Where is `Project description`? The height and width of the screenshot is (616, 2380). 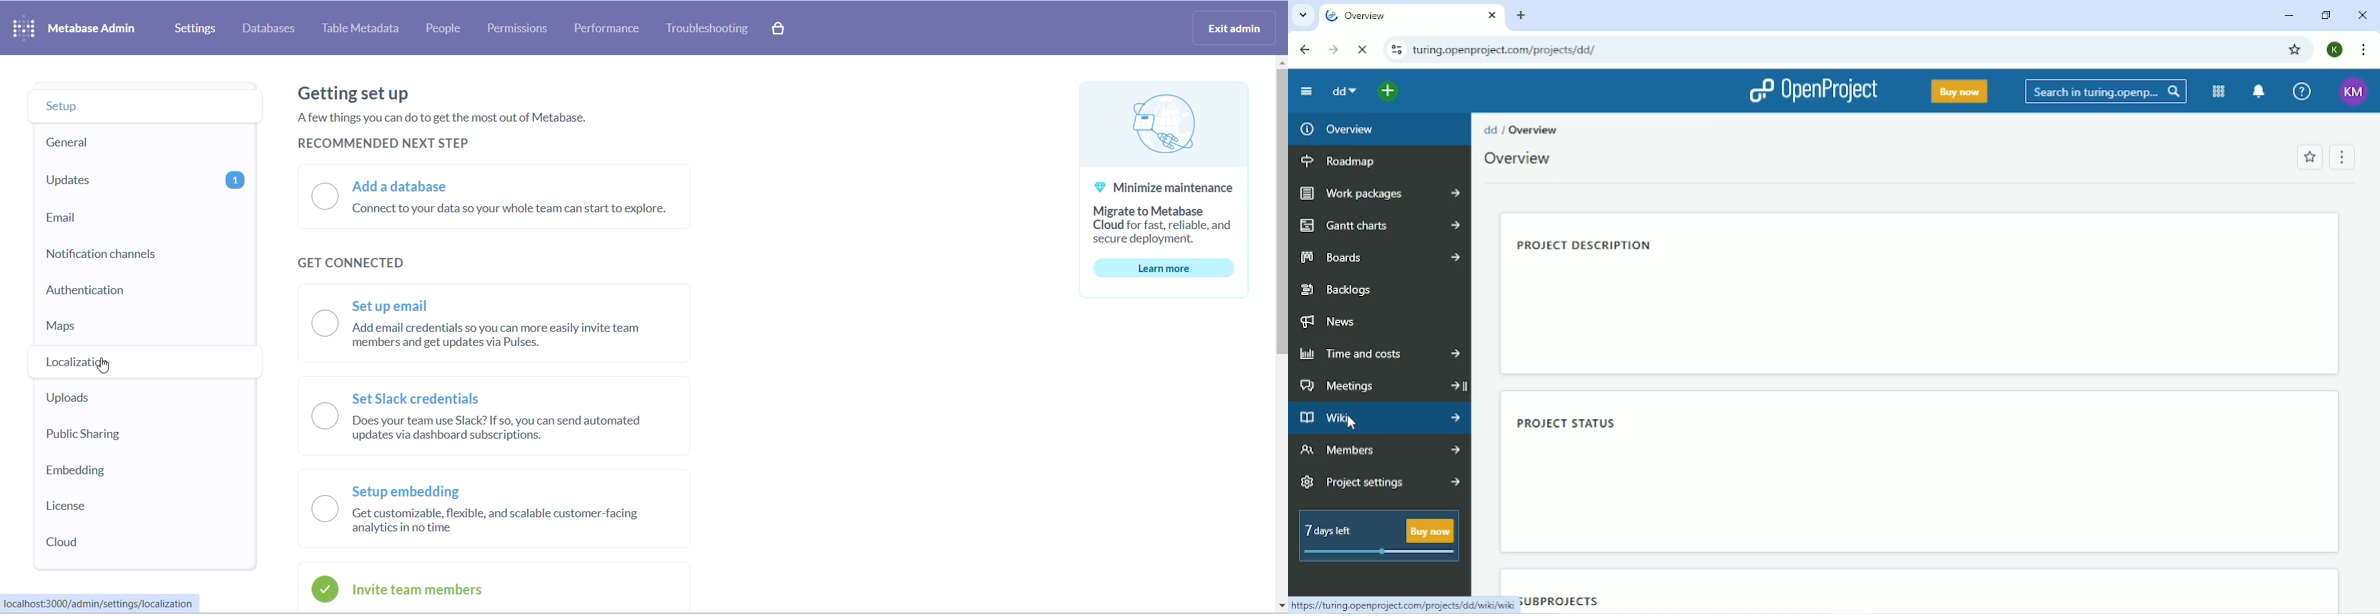
Project description is located at coordinates (1586, 247).